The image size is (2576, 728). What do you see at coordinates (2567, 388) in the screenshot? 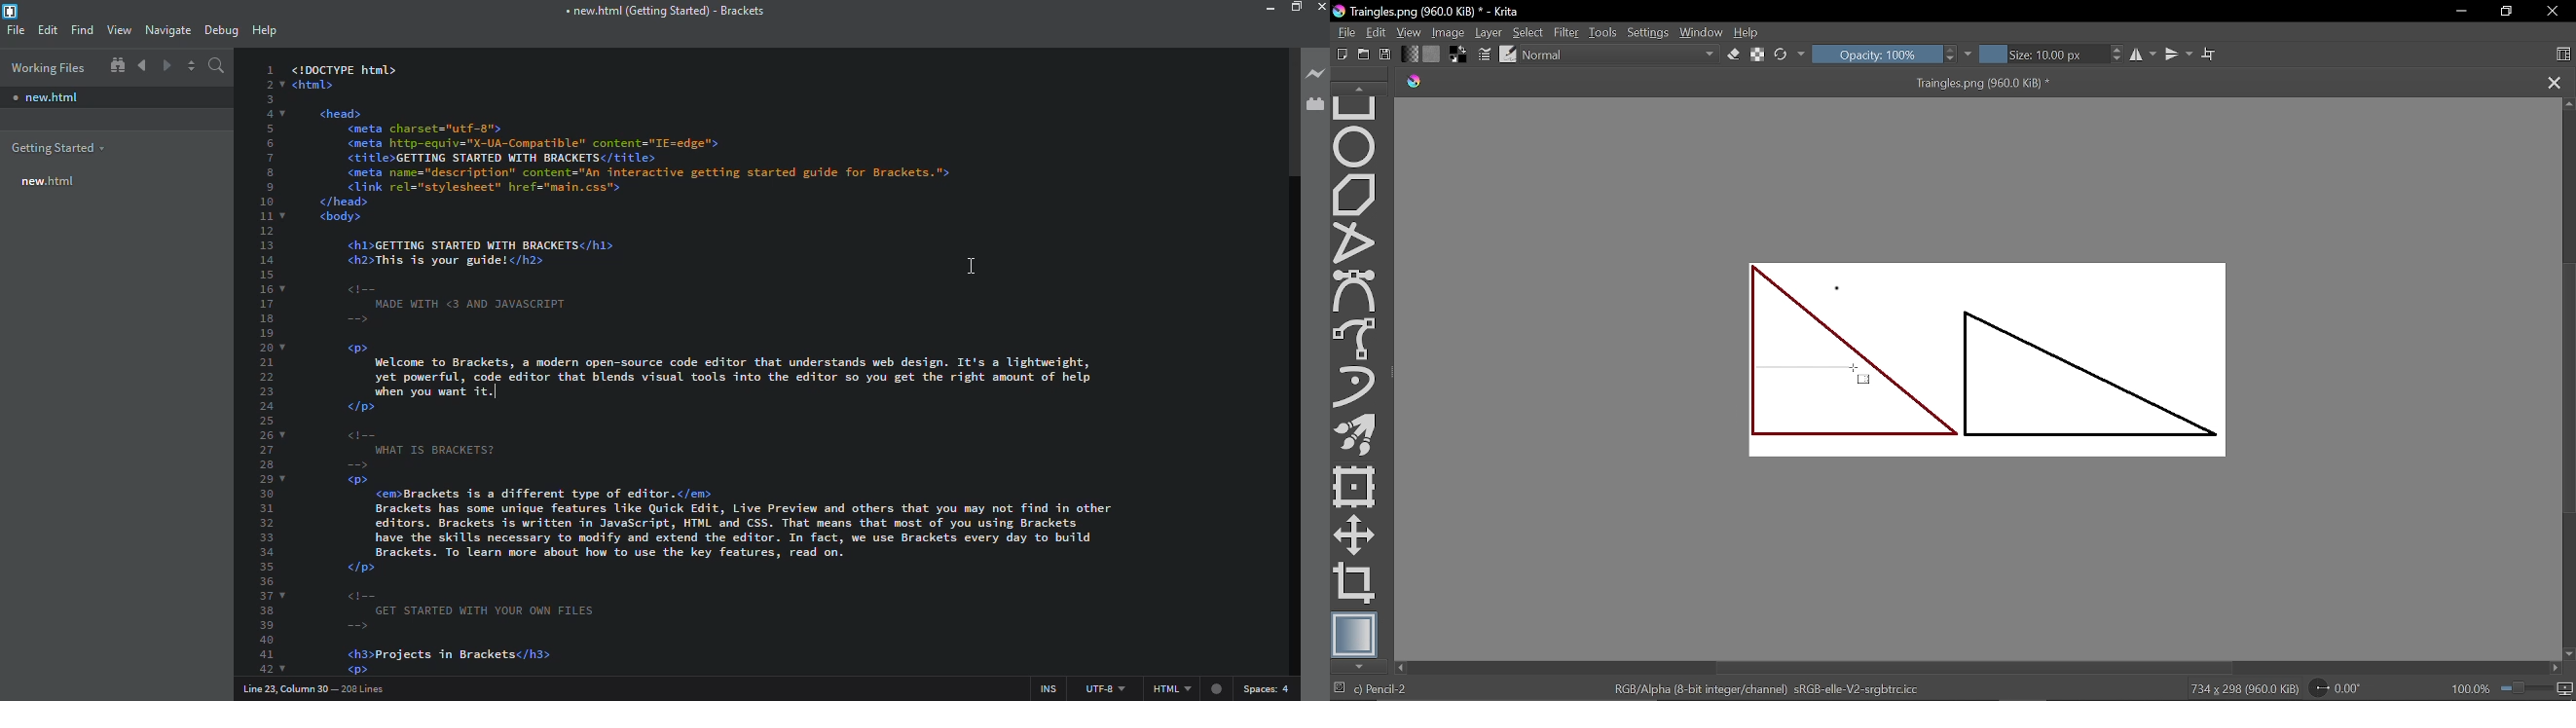
I see `Vertical scrollbar` at bounding box center [2567, 388].